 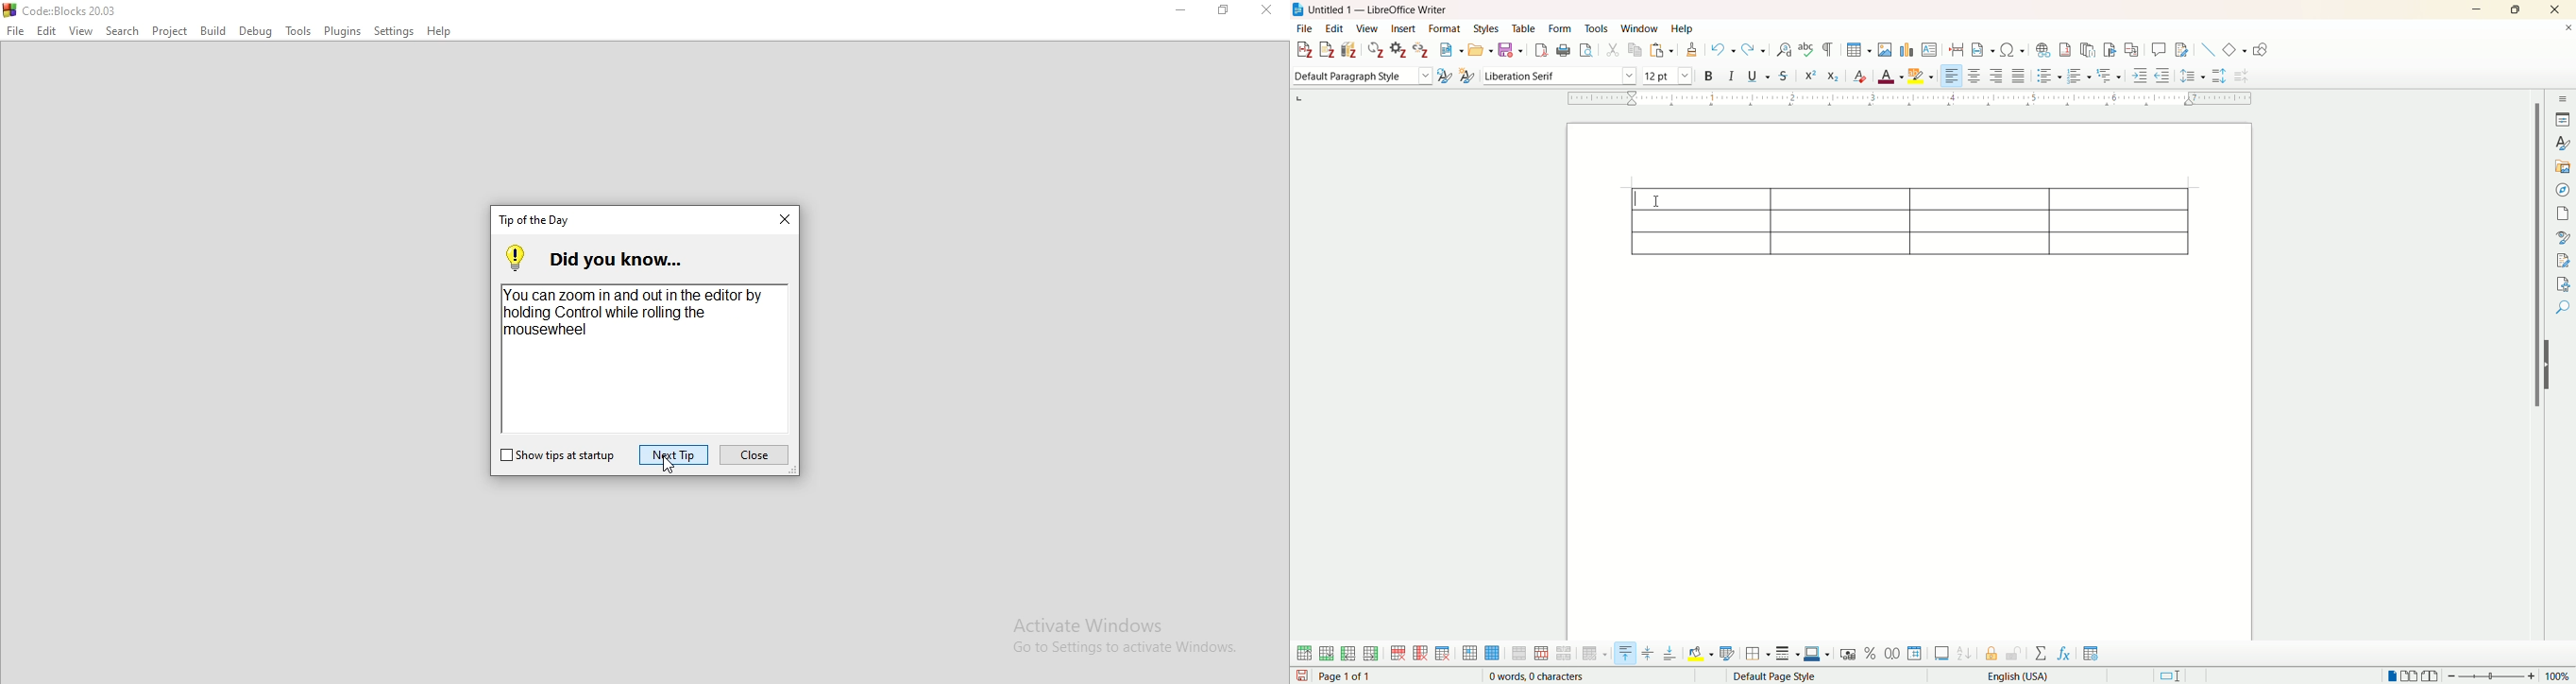 I want to click on paste, so click(x=1662, y=50).